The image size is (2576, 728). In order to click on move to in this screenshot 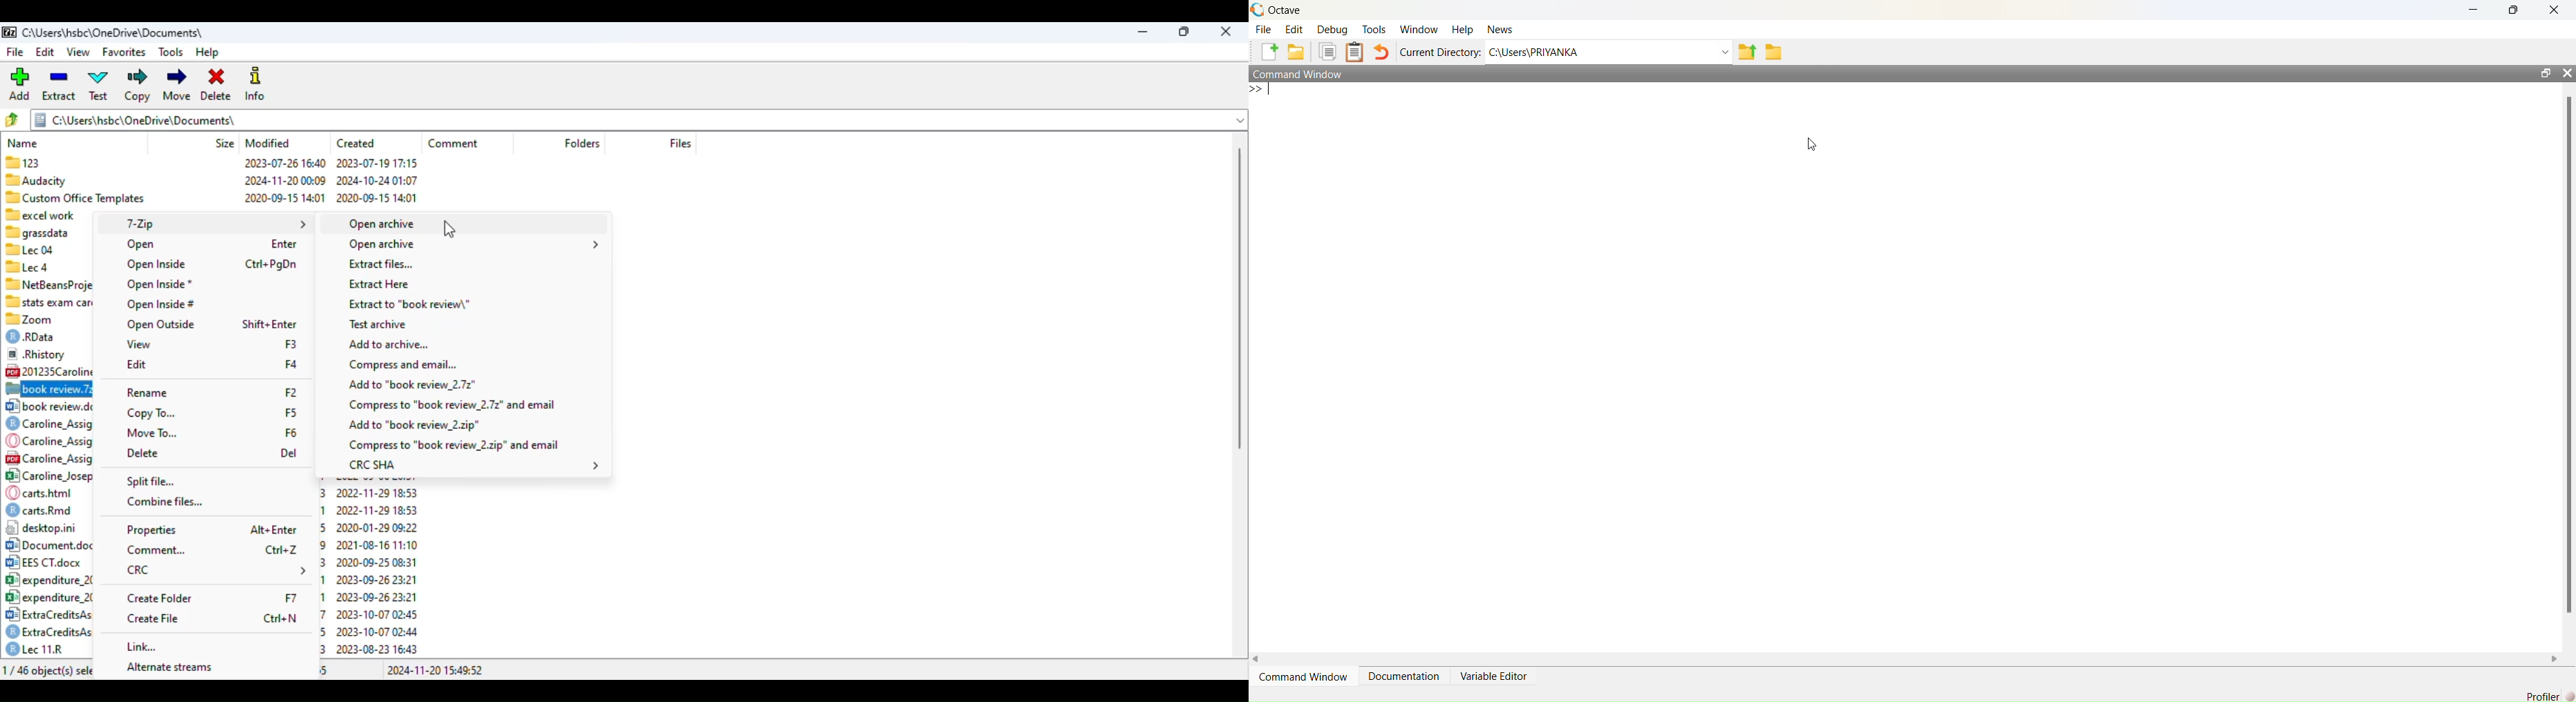, I will do `click(152, 432)`.